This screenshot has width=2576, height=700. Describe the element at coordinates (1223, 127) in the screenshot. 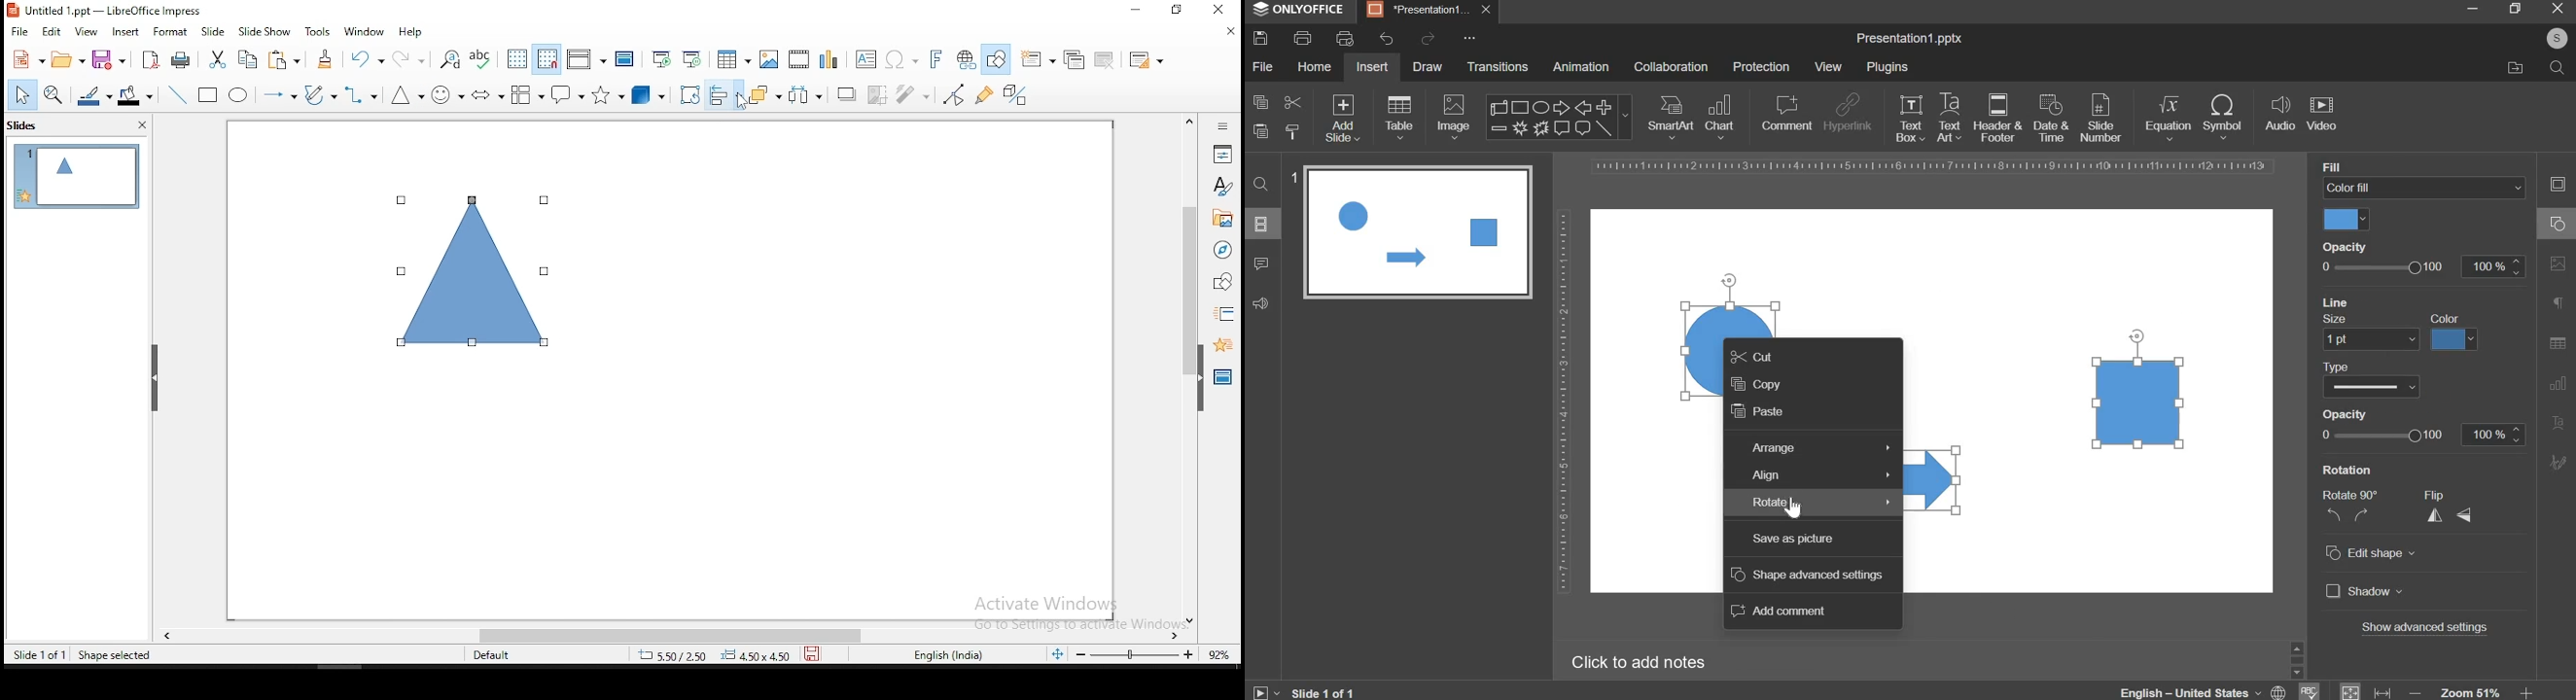

I see `sidebar settings` at that location.